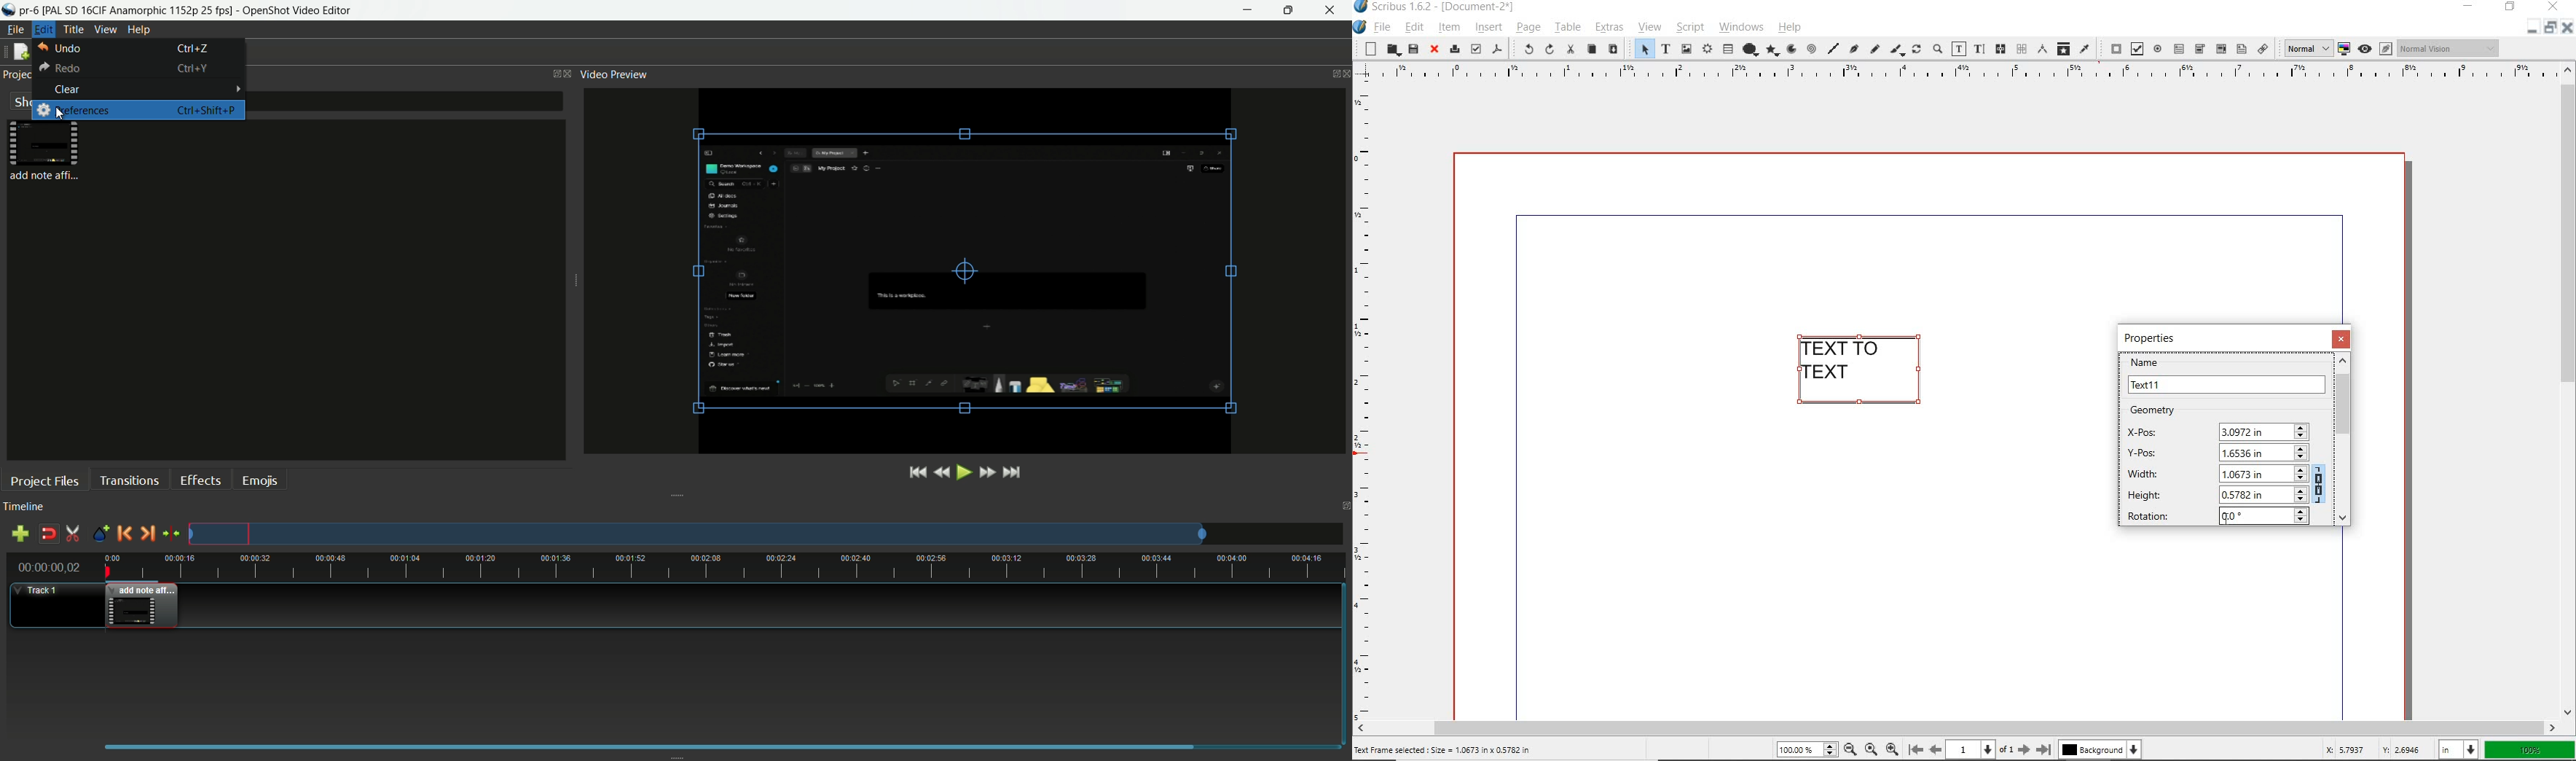  Describe the element at coordinates (2227, 375) in the screenshot. I see `NAME` at that location.